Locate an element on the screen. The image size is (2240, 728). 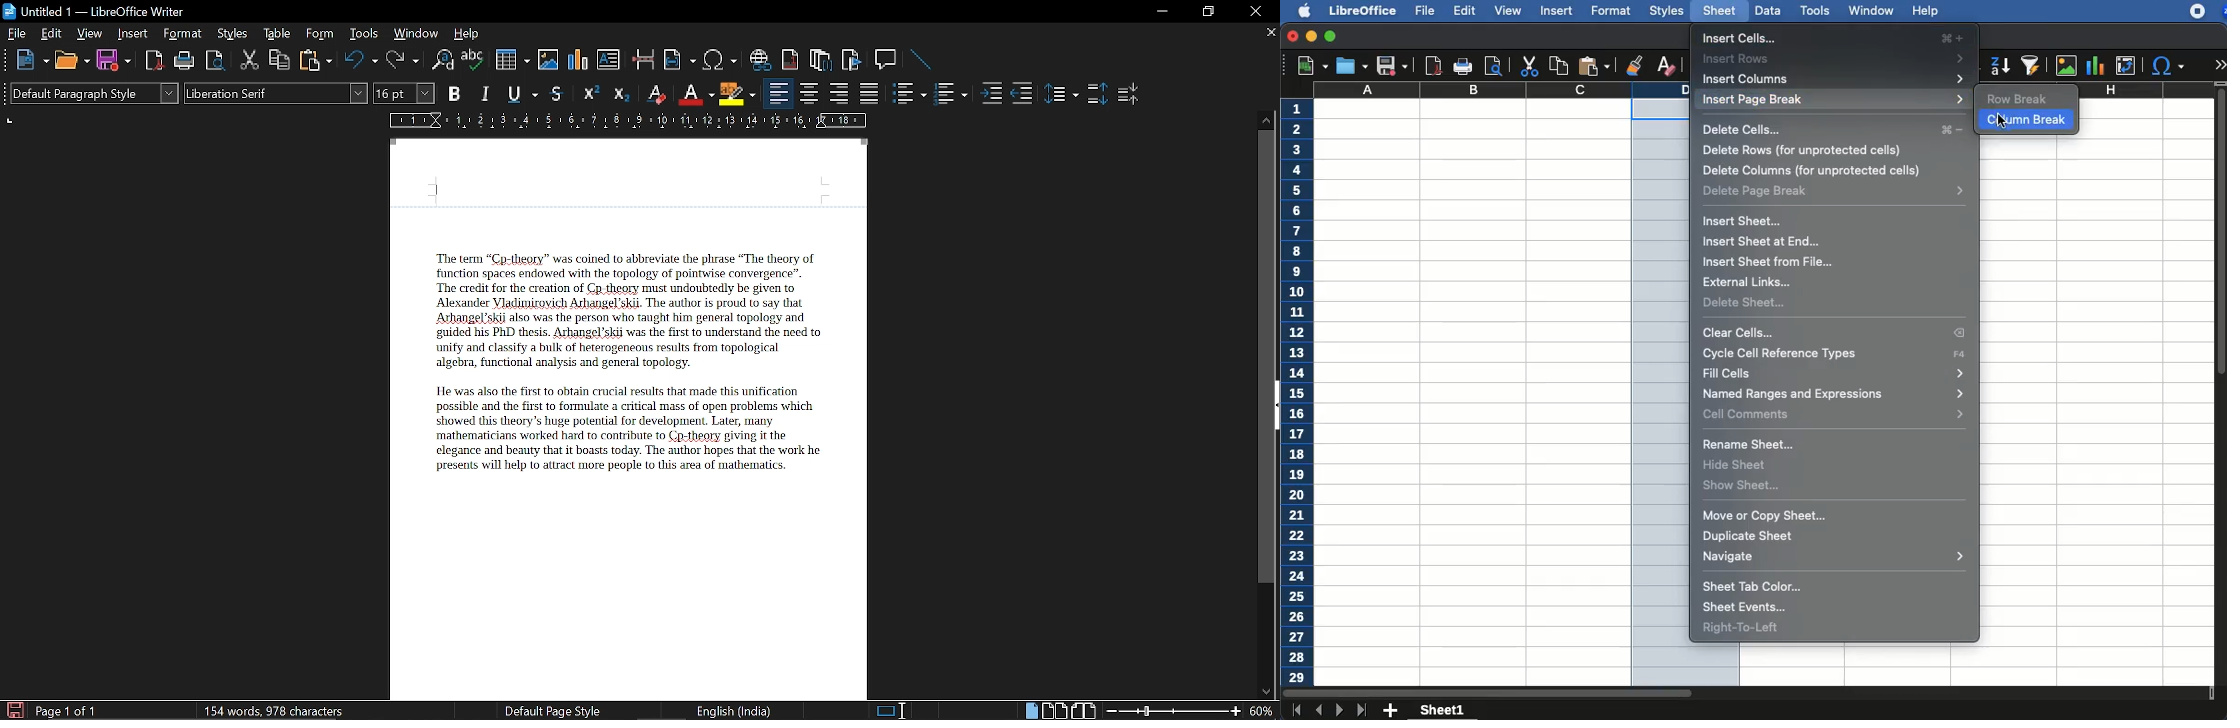
toggle ordered list is located at coordinates (909, 94).